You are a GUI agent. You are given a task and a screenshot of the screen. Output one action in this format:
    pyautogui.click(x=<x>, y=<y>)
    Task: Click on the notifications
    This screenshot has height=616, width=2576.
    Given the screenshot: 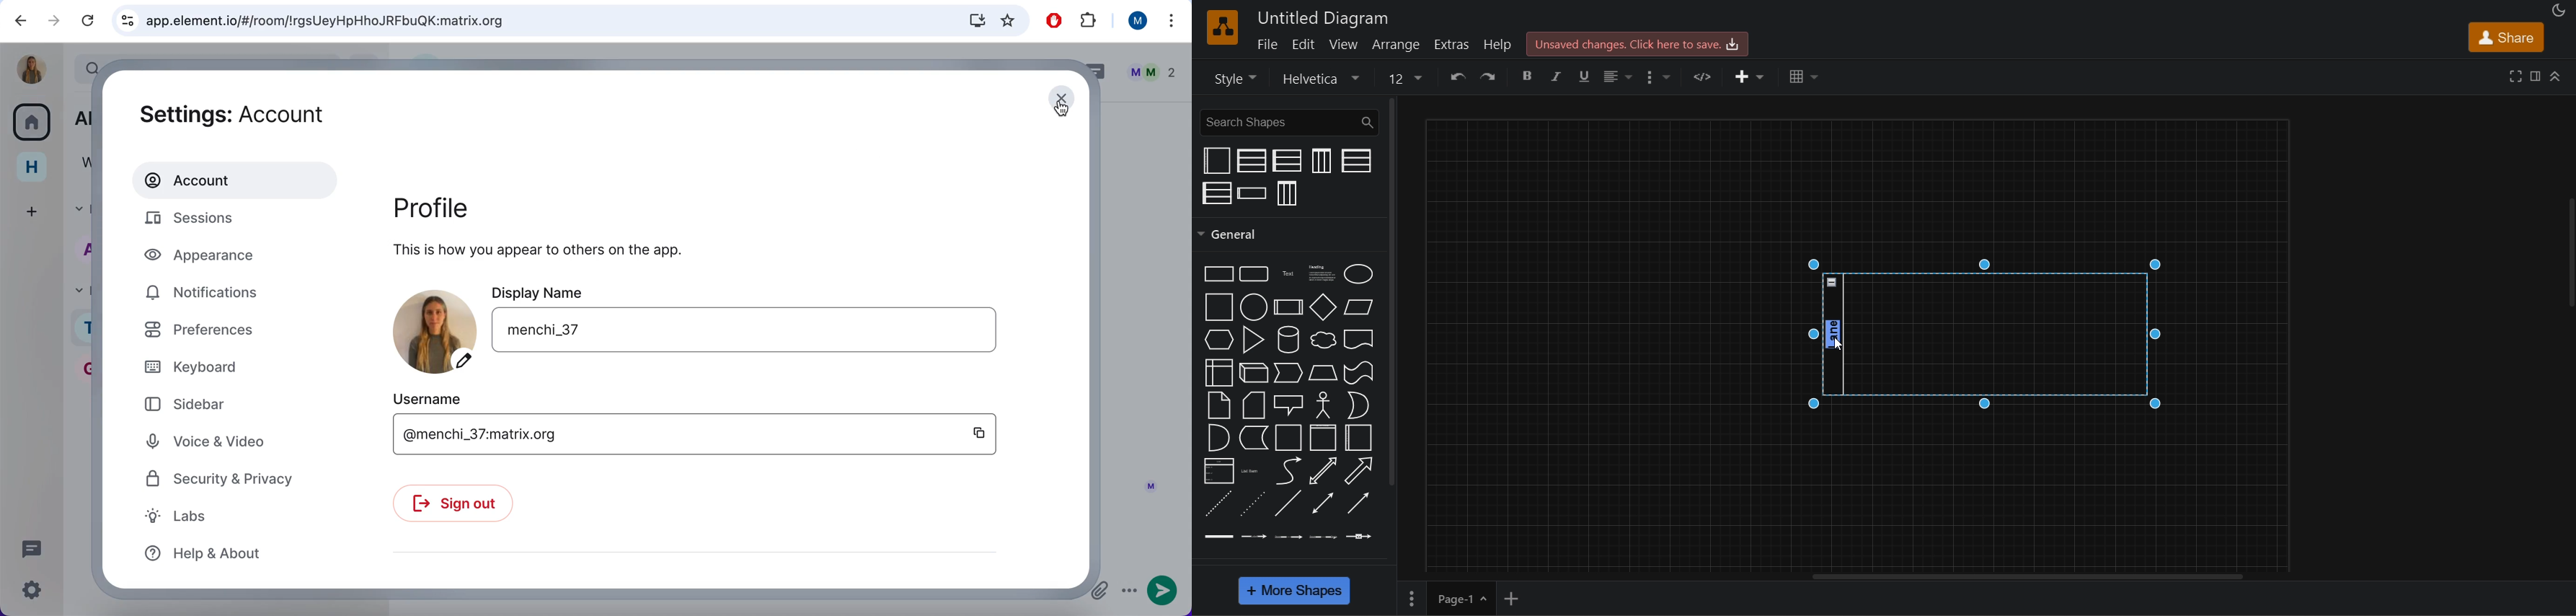 What is the action you would take?
    pyautogui.click(x=220, y=294)
    